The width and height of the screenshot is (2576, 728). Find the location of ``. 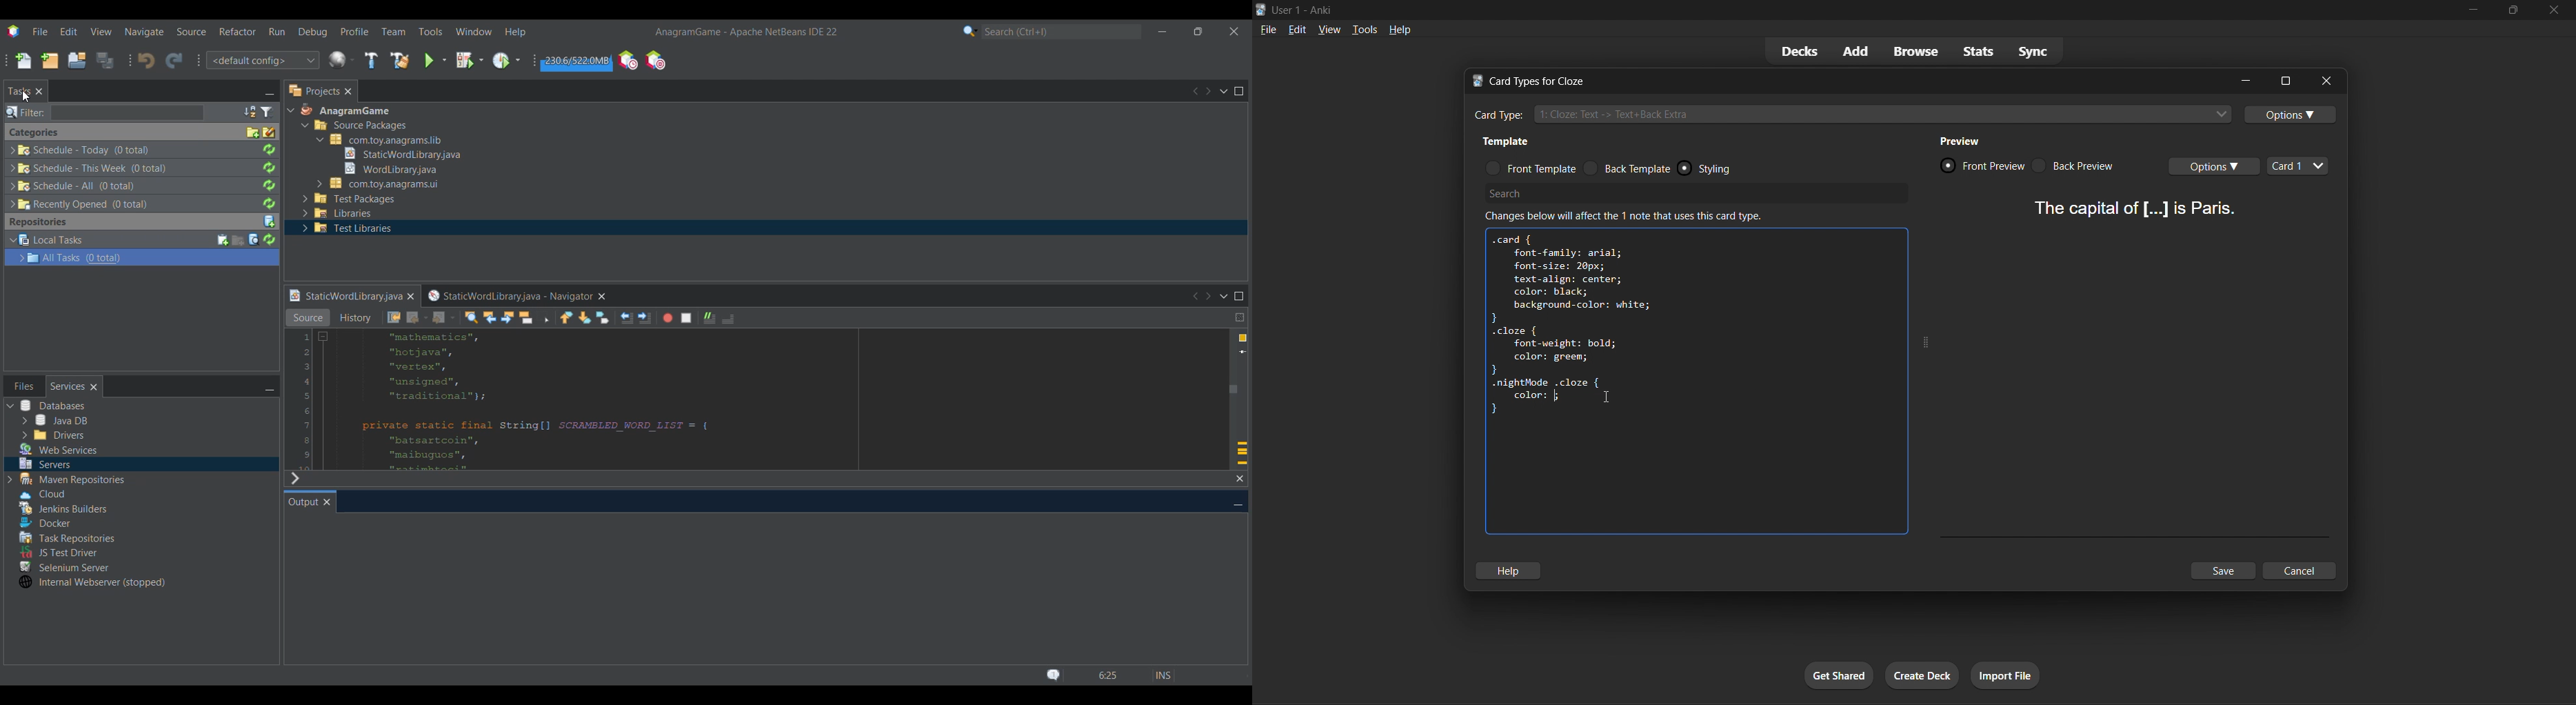

 is located at coordinates (39, 492).